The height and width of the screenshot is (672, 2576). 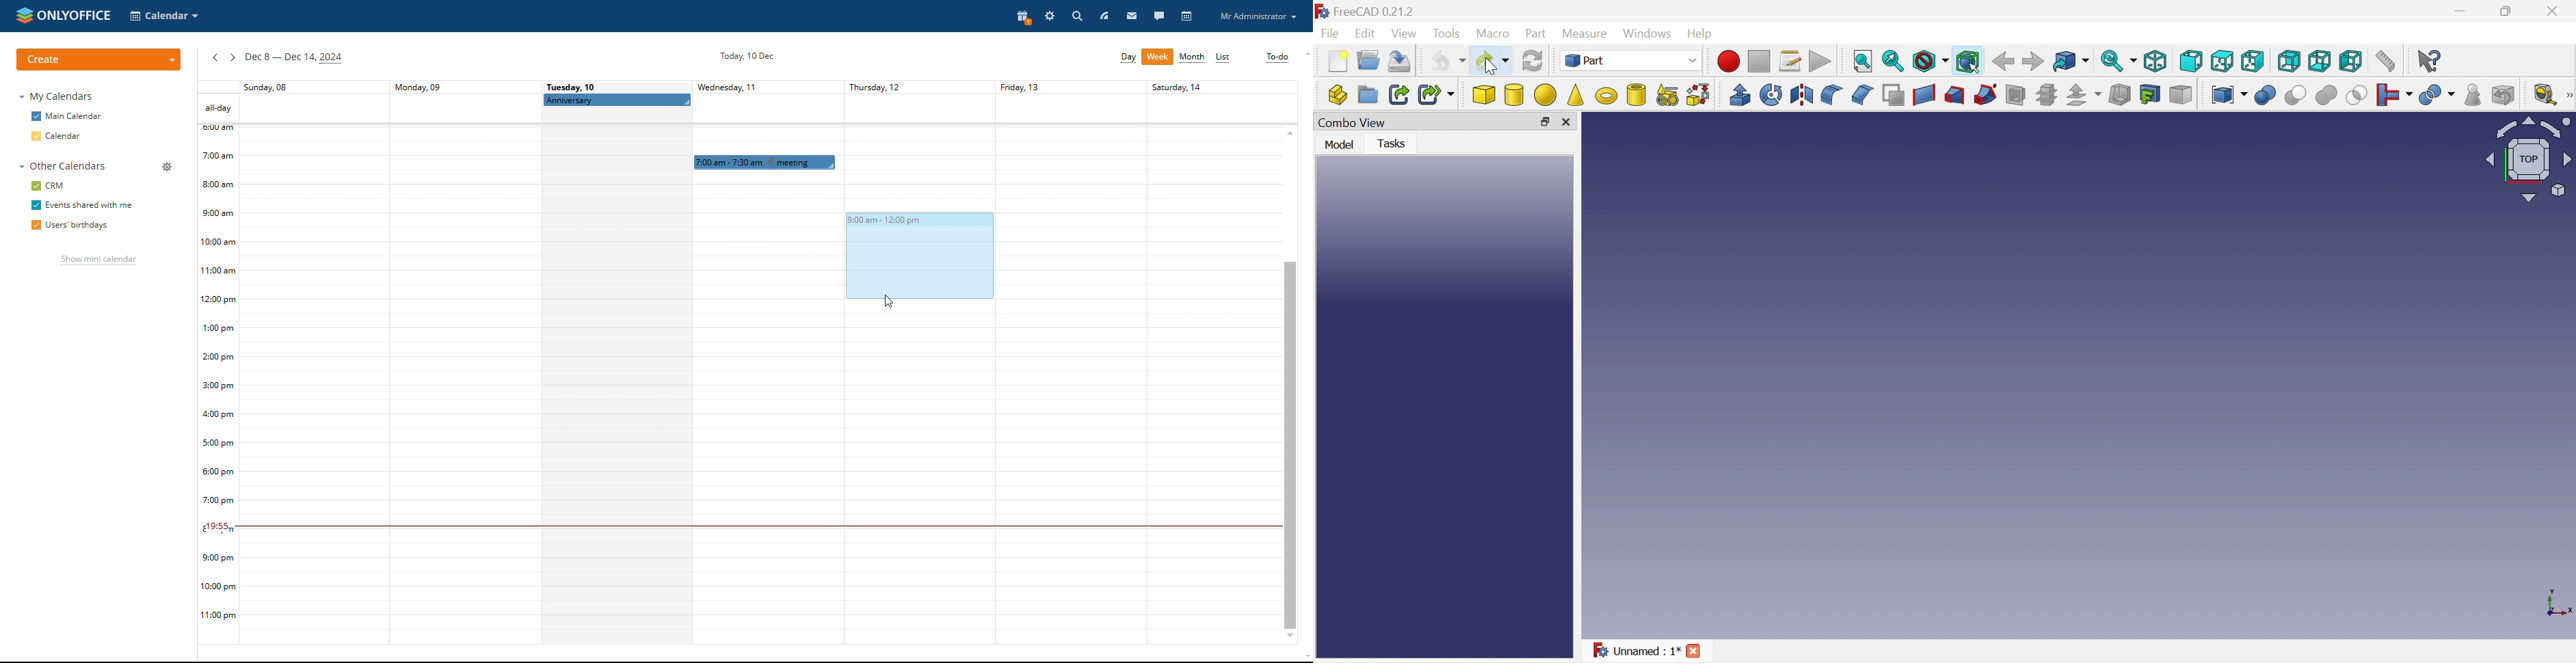 What do you see at coordinates (98, 59) in the screenshot?
I see `create` at bounding box center [98, 59].